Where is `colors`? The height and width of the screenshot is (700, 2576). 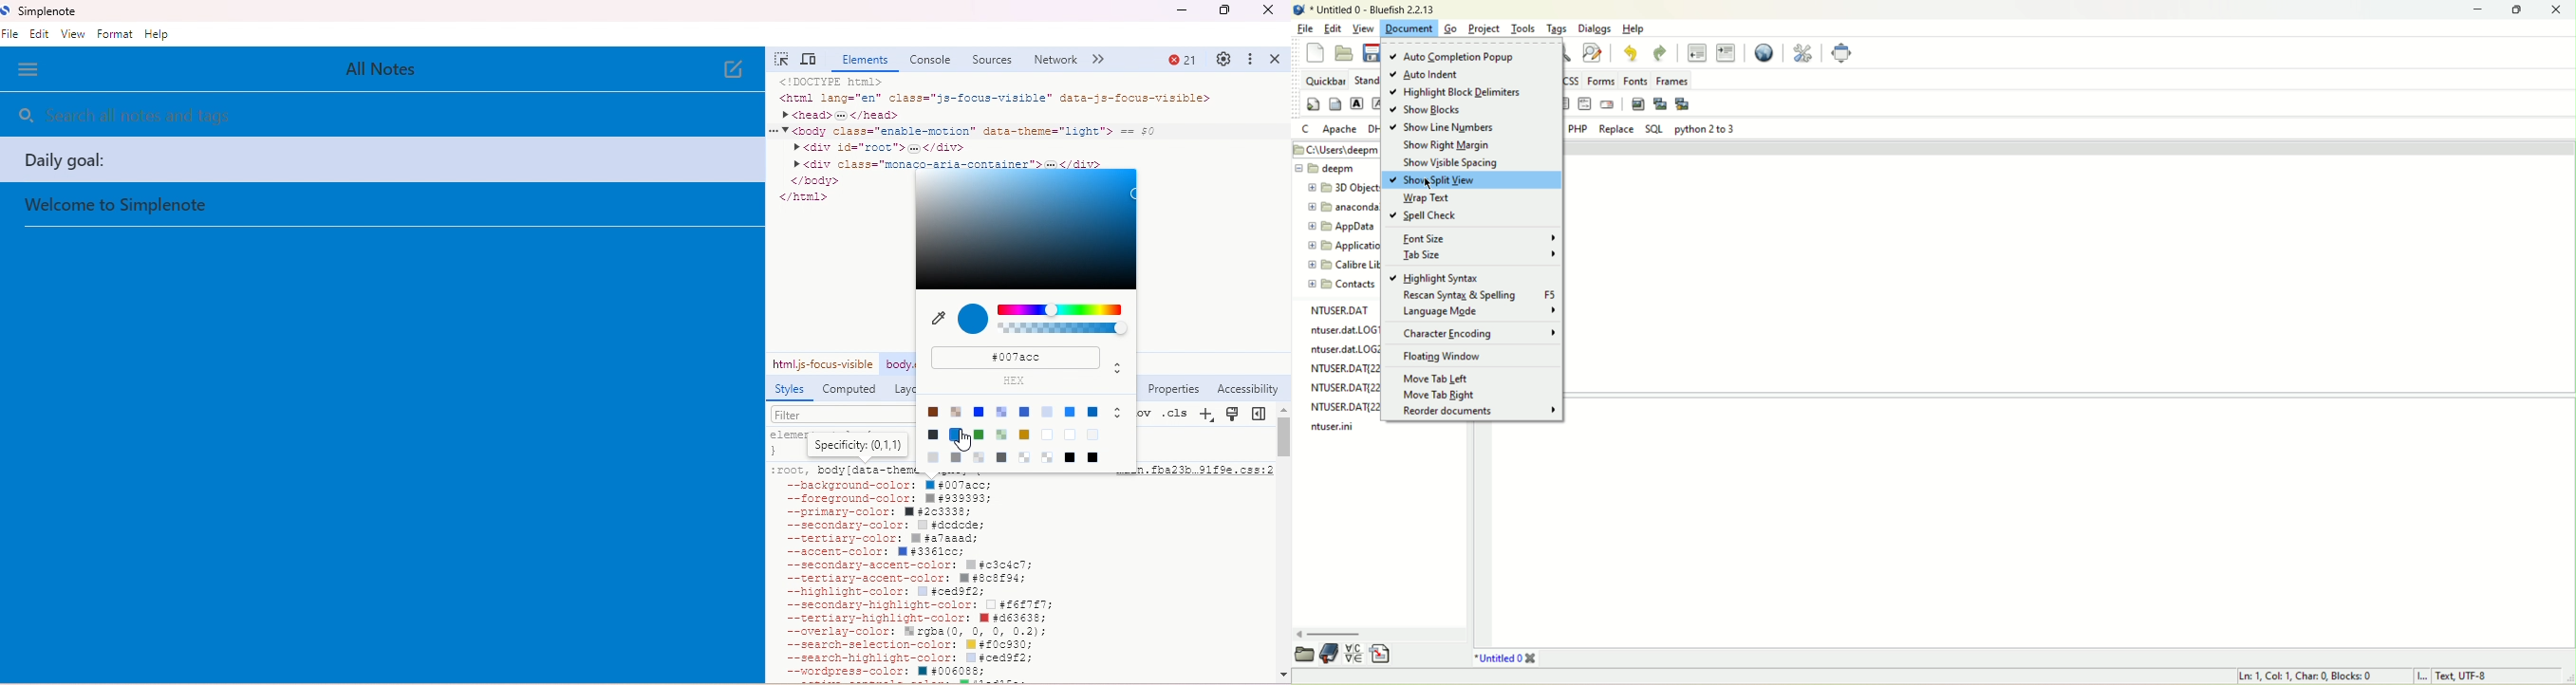
colors is located at coordinates (1065, 324).